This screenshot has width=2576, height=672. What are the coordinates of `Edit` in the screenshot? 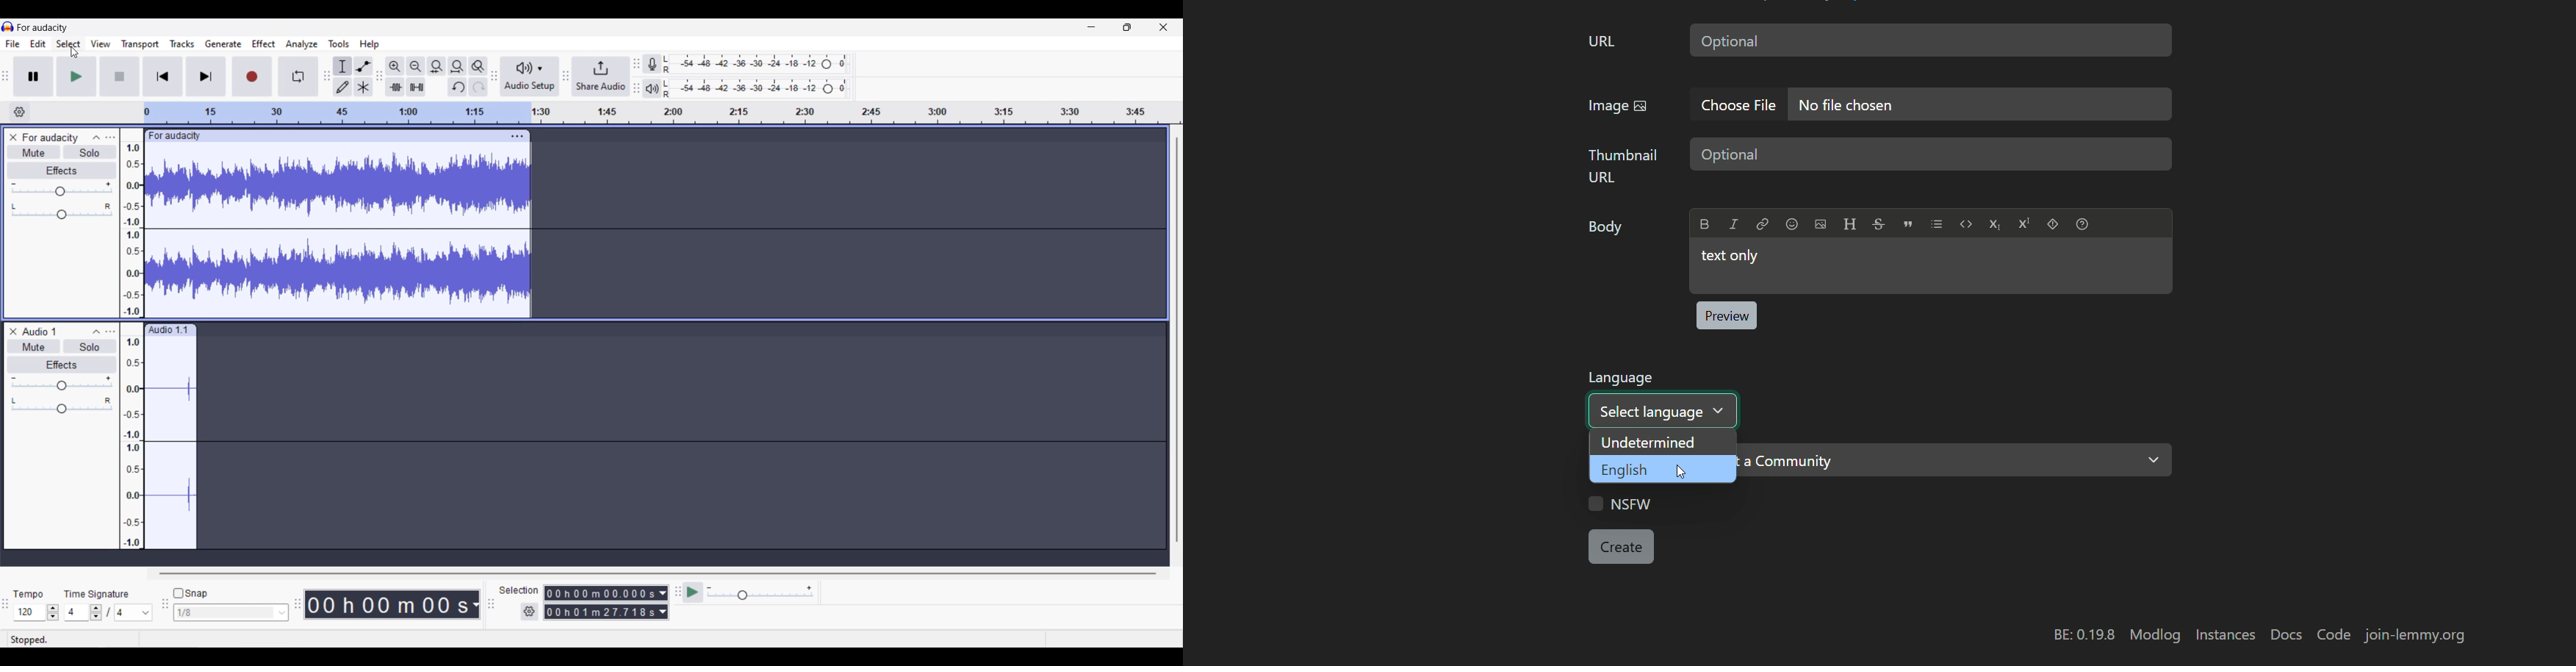 It's located at (38, 44).